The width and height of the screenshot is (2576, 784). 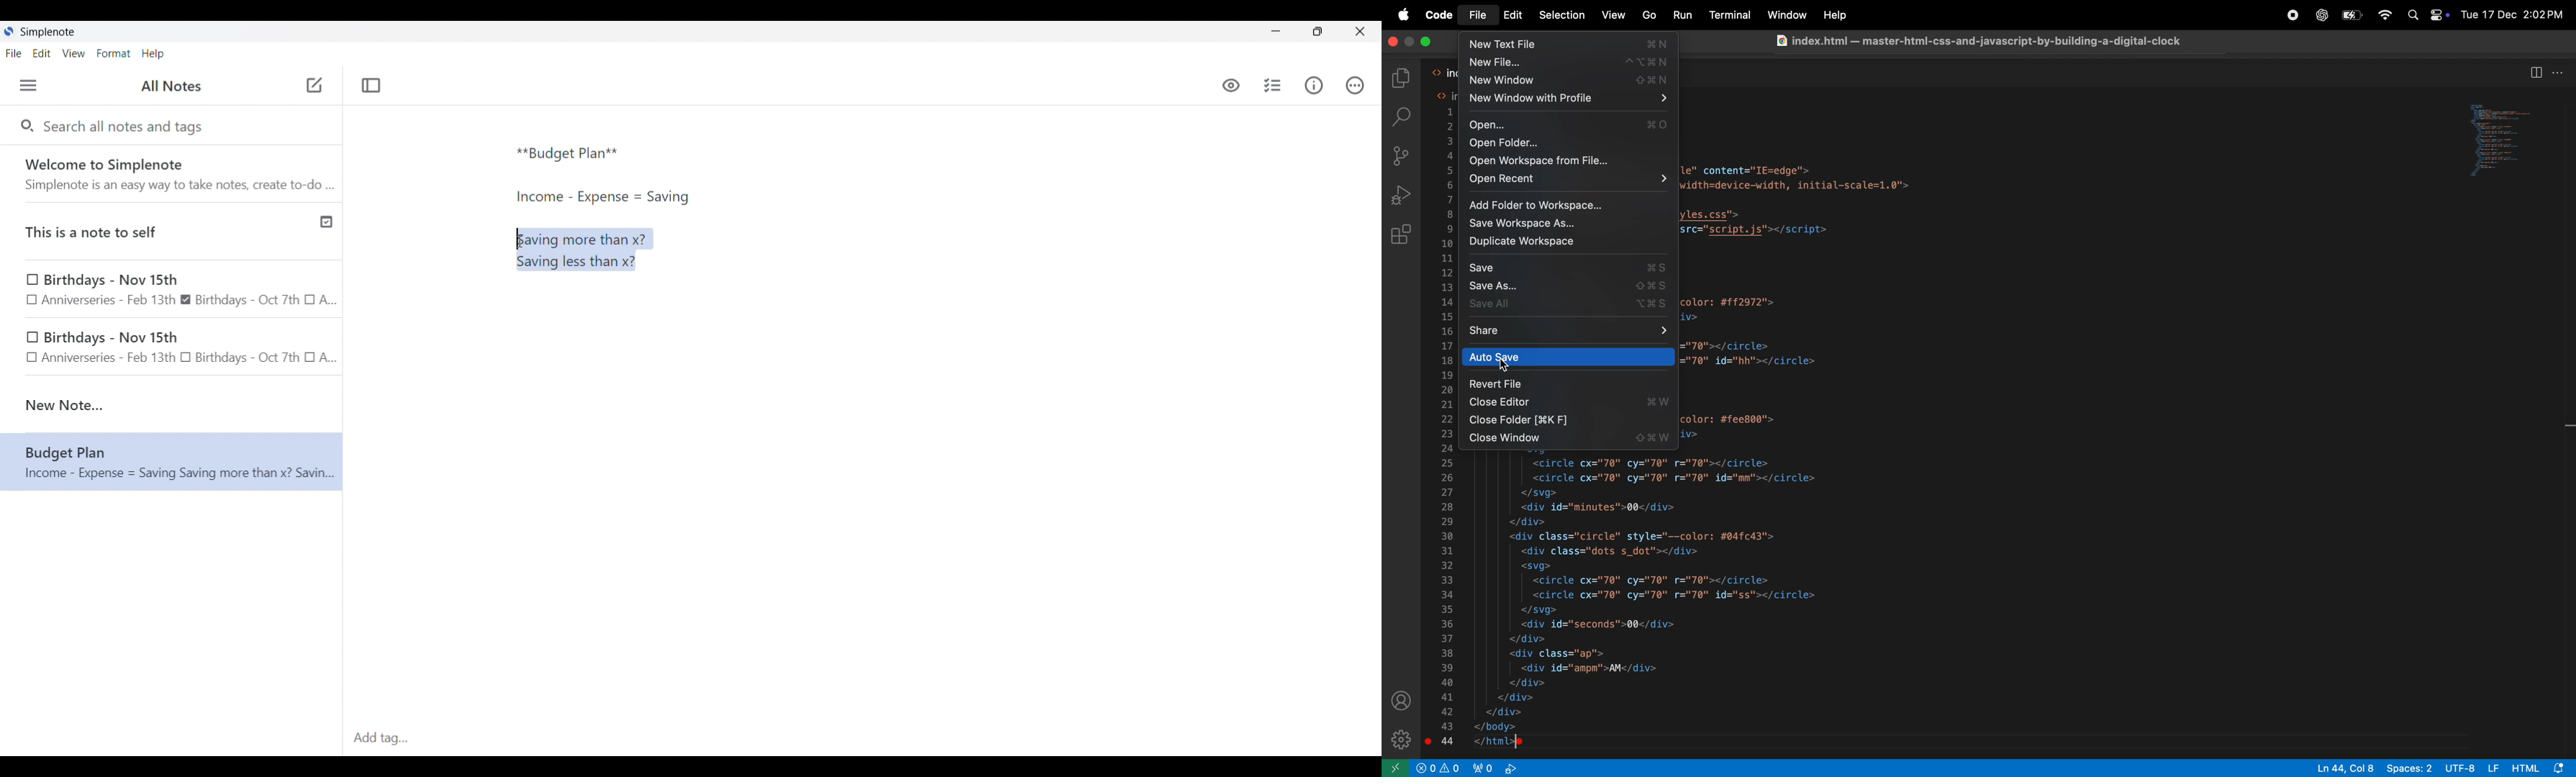 What do you see at coordinates (1318, 32) in the screenshot?
I see `Show interface in a smaller tab` at bounding box center [1318, 32].